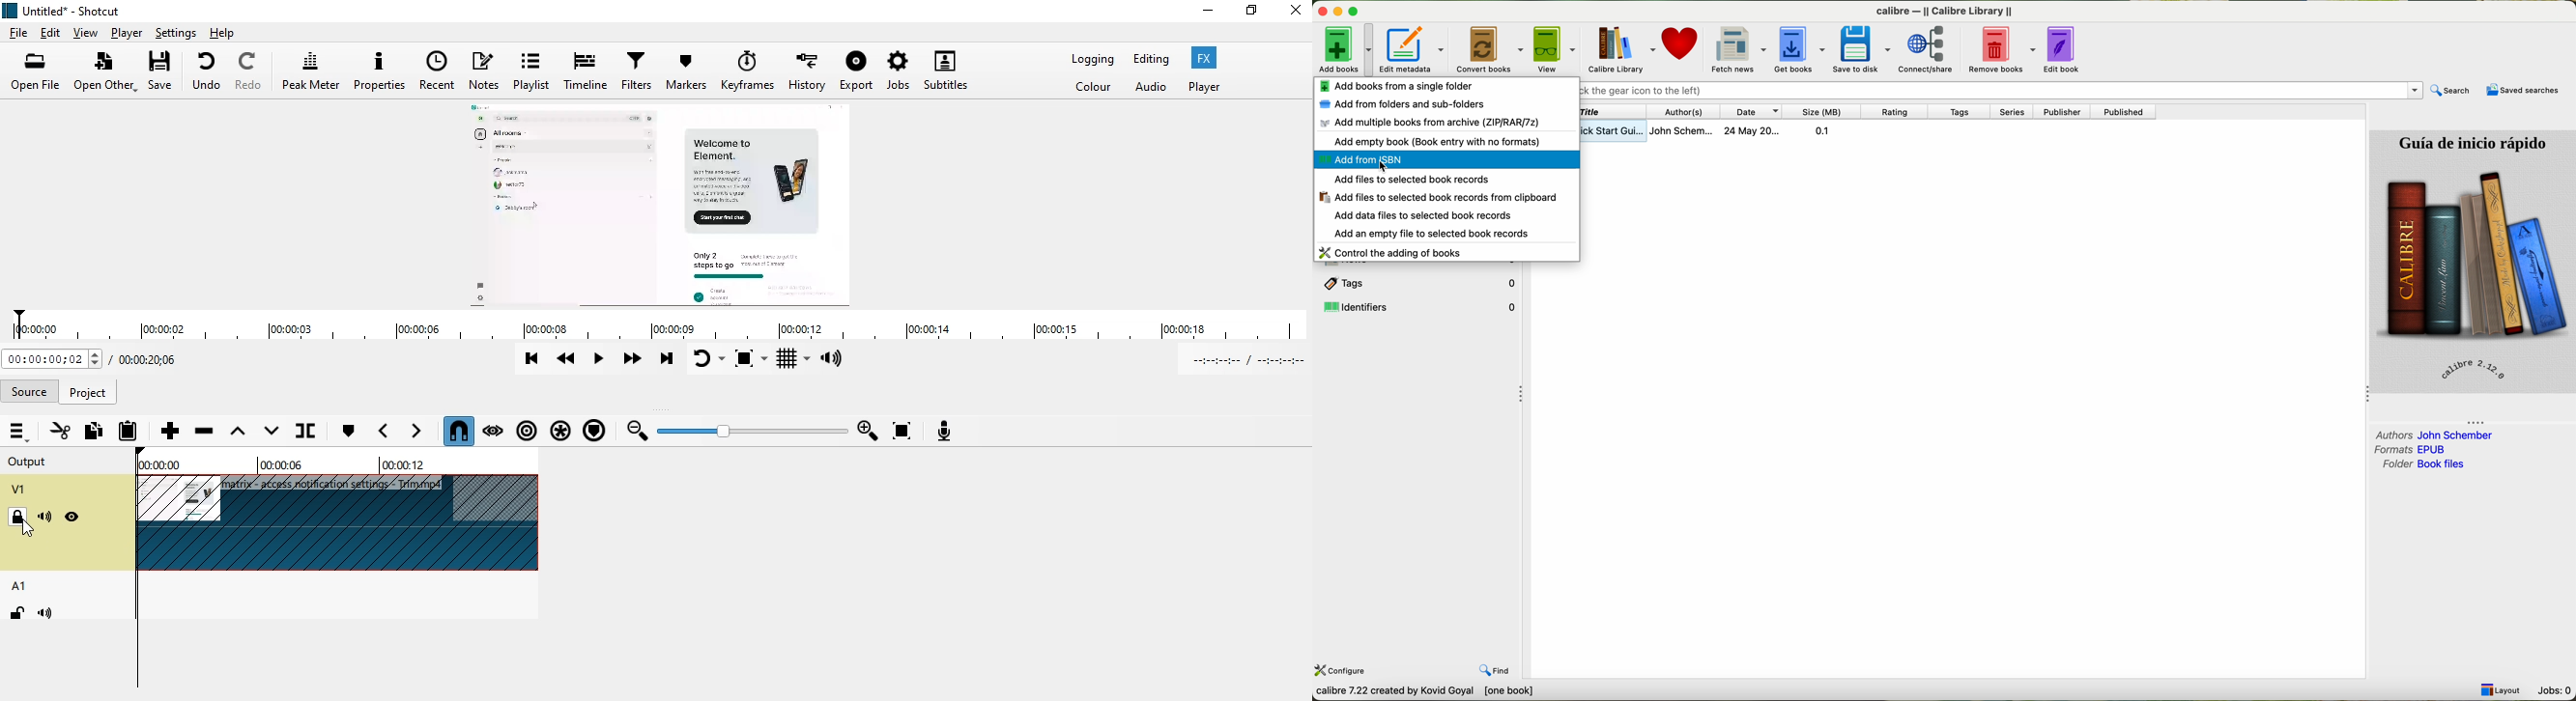 The width and height of the screenshot is (2576, 728). What do you see at coordinates (31, 461) in the screenshot?
I see `output` at bounding box center [31, 461].